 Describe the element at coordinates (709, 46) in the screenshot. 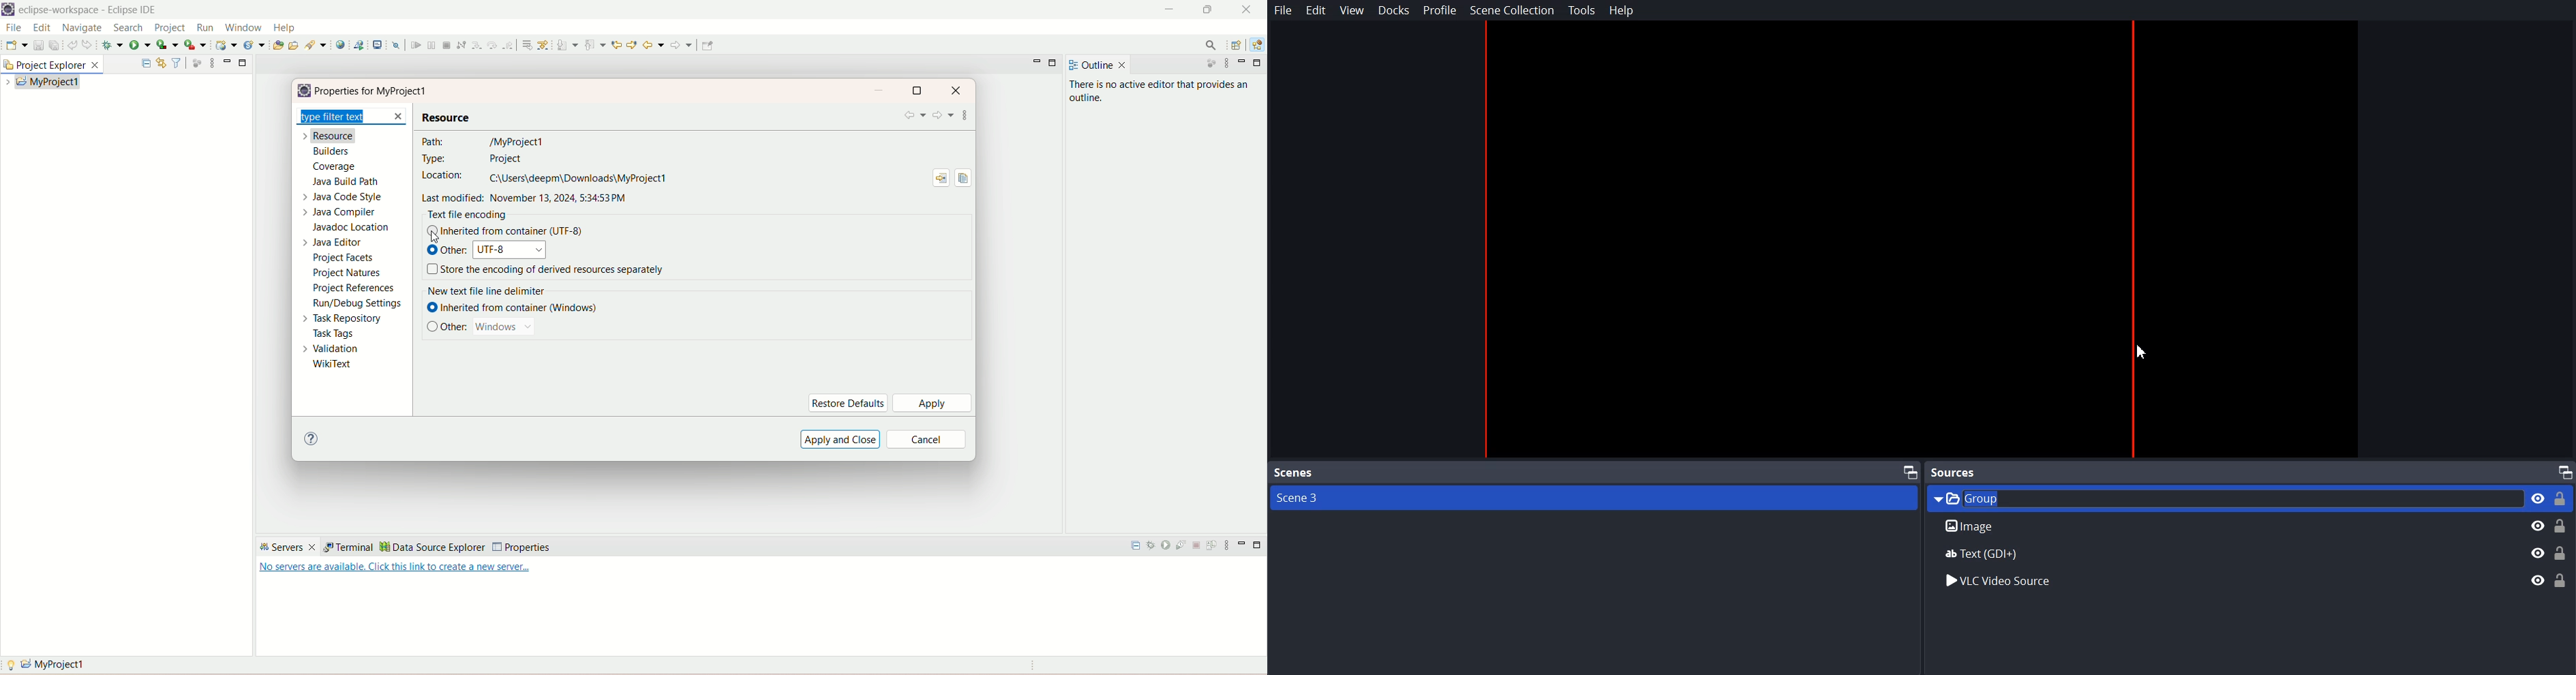

I see `Pin editor` at that location.